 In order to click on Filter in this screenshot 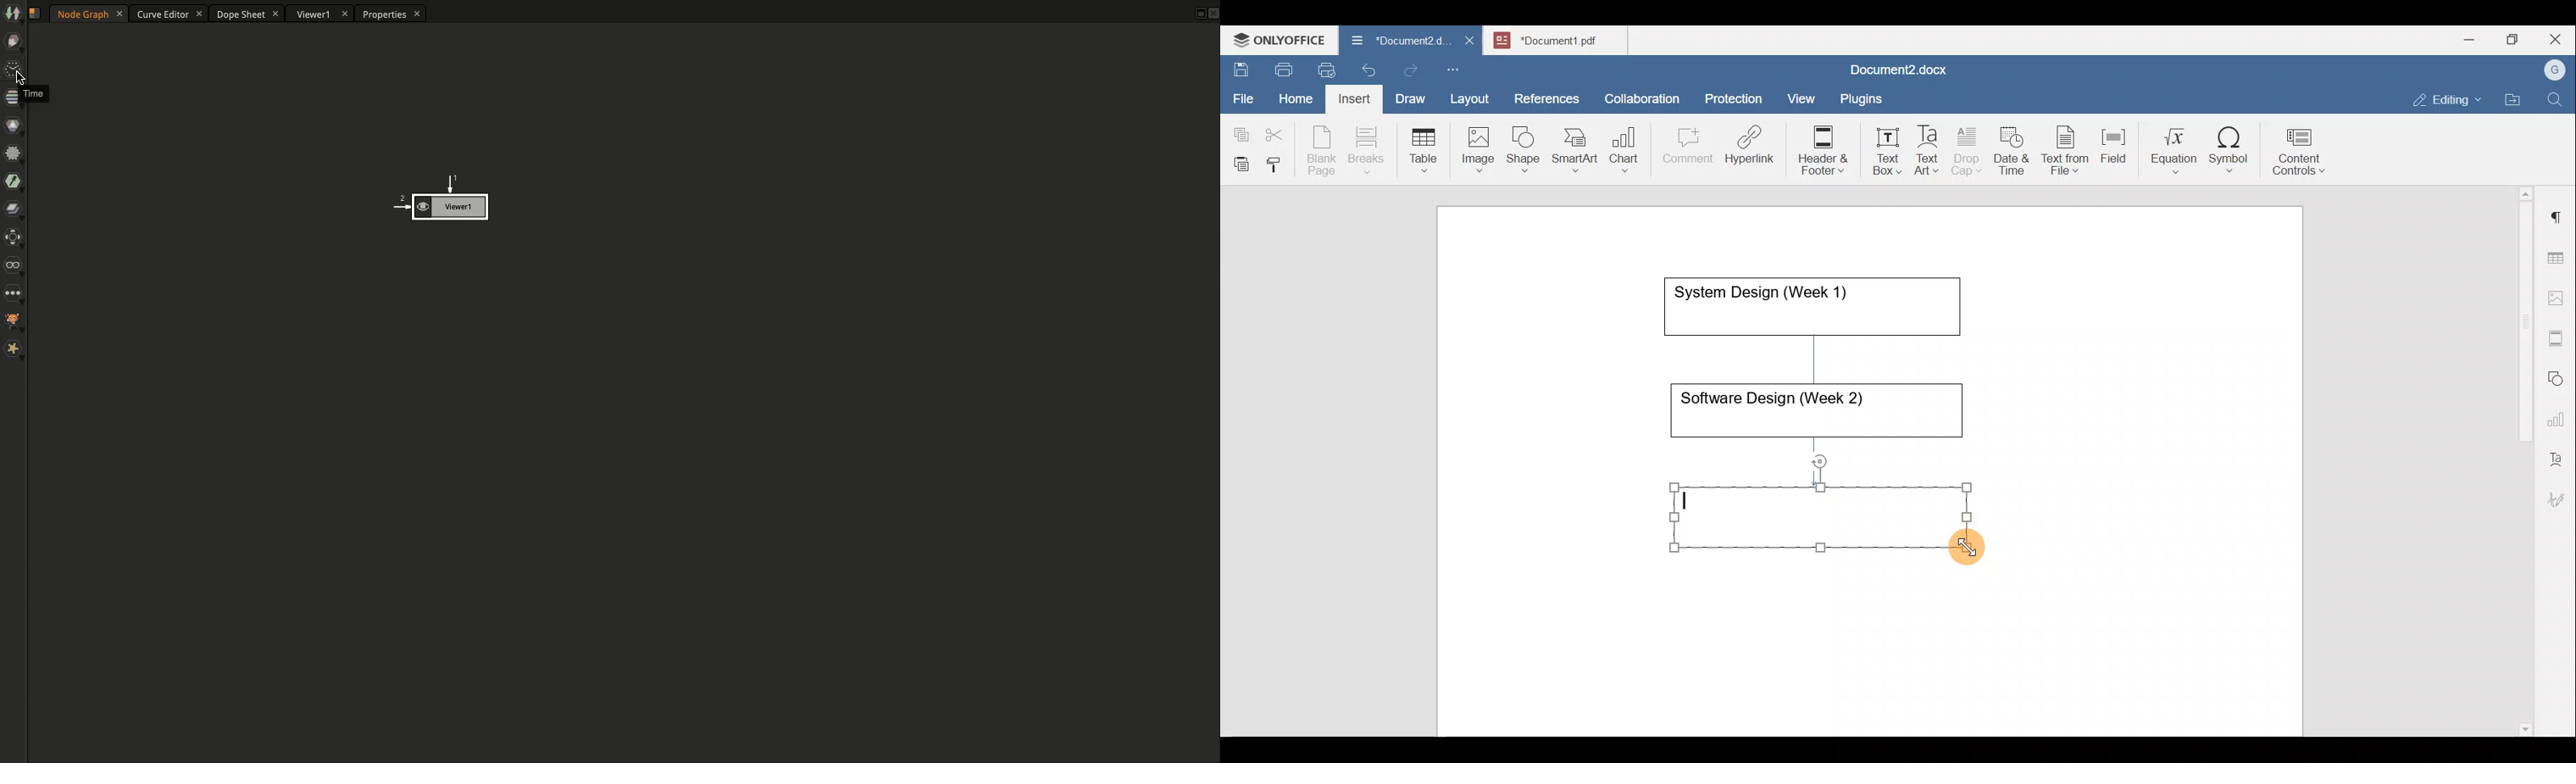, I will do `click(14, 153)`.